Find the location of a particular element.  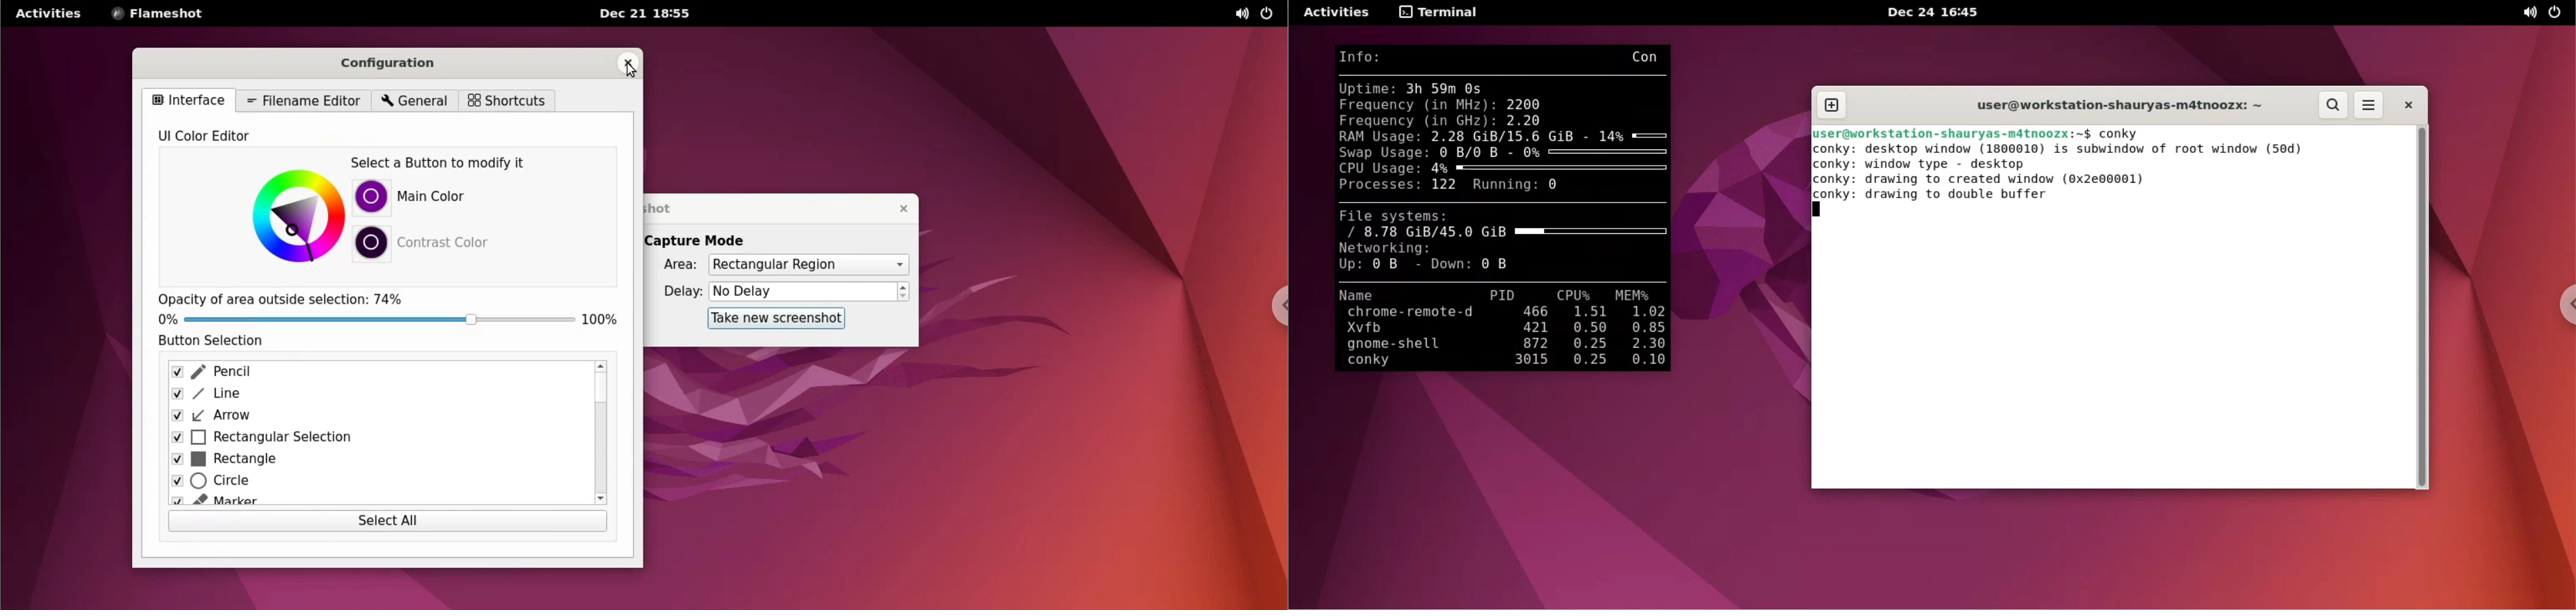

capture mode is located at coordinates (699, 241).